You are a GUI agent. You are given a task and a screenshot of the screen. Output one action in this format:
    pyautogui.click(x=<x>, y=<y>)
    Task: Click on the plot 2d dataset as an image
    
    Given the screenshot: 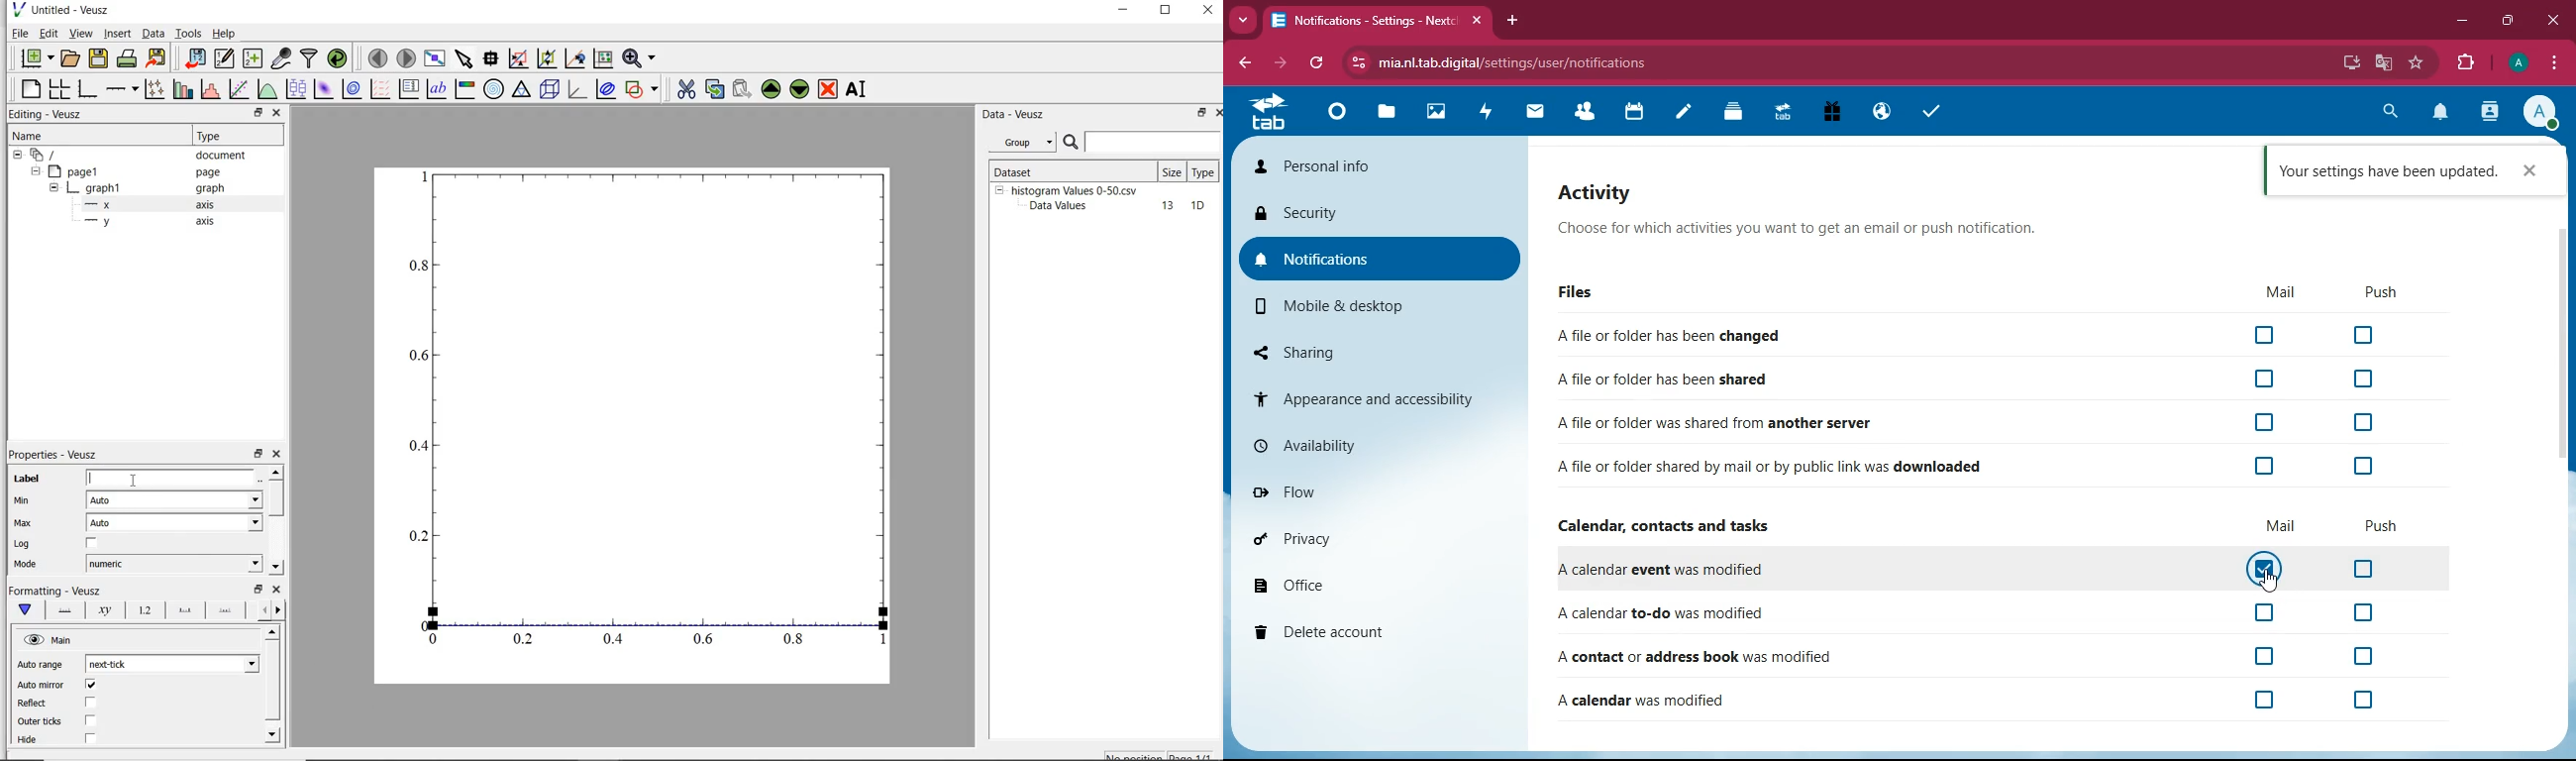 What is the action you would take?
    pyautogui.click(x=323, y=89)
    